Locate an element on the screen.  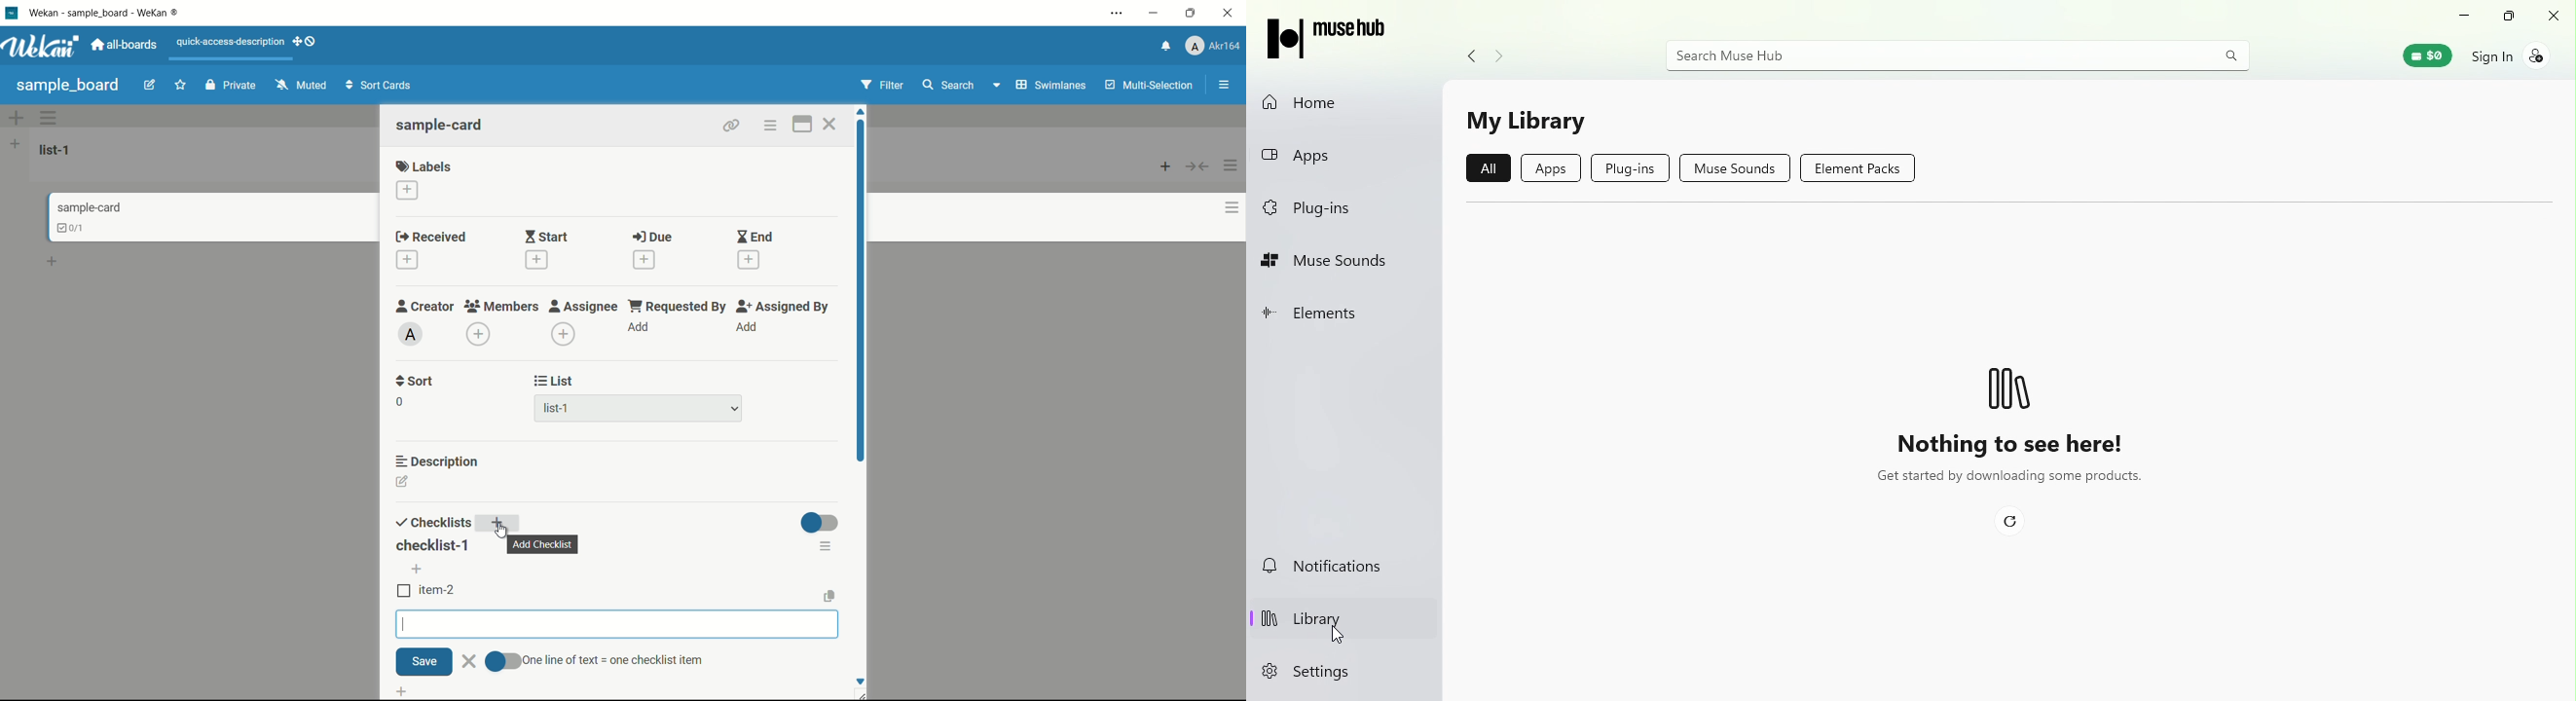
Muse wallet is located at coordinates (2421, 55).